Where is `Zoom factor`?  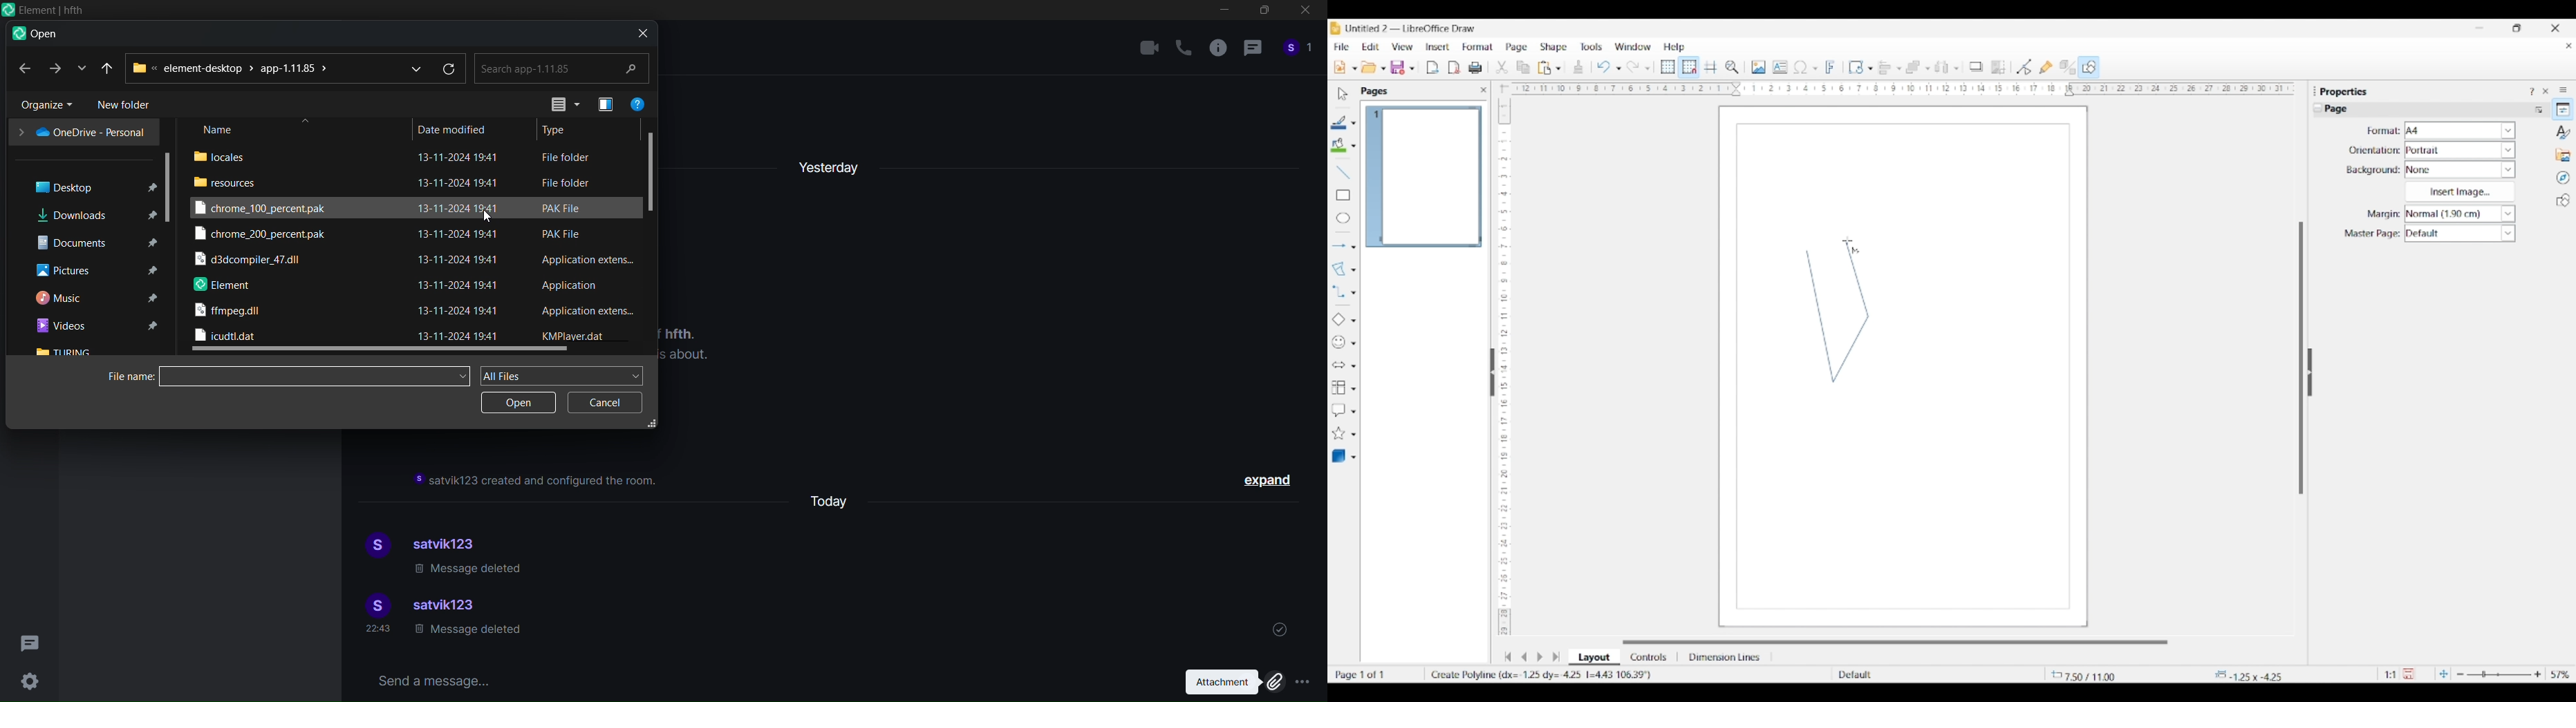 Zoom factor is located at coordinates (2561, 675).